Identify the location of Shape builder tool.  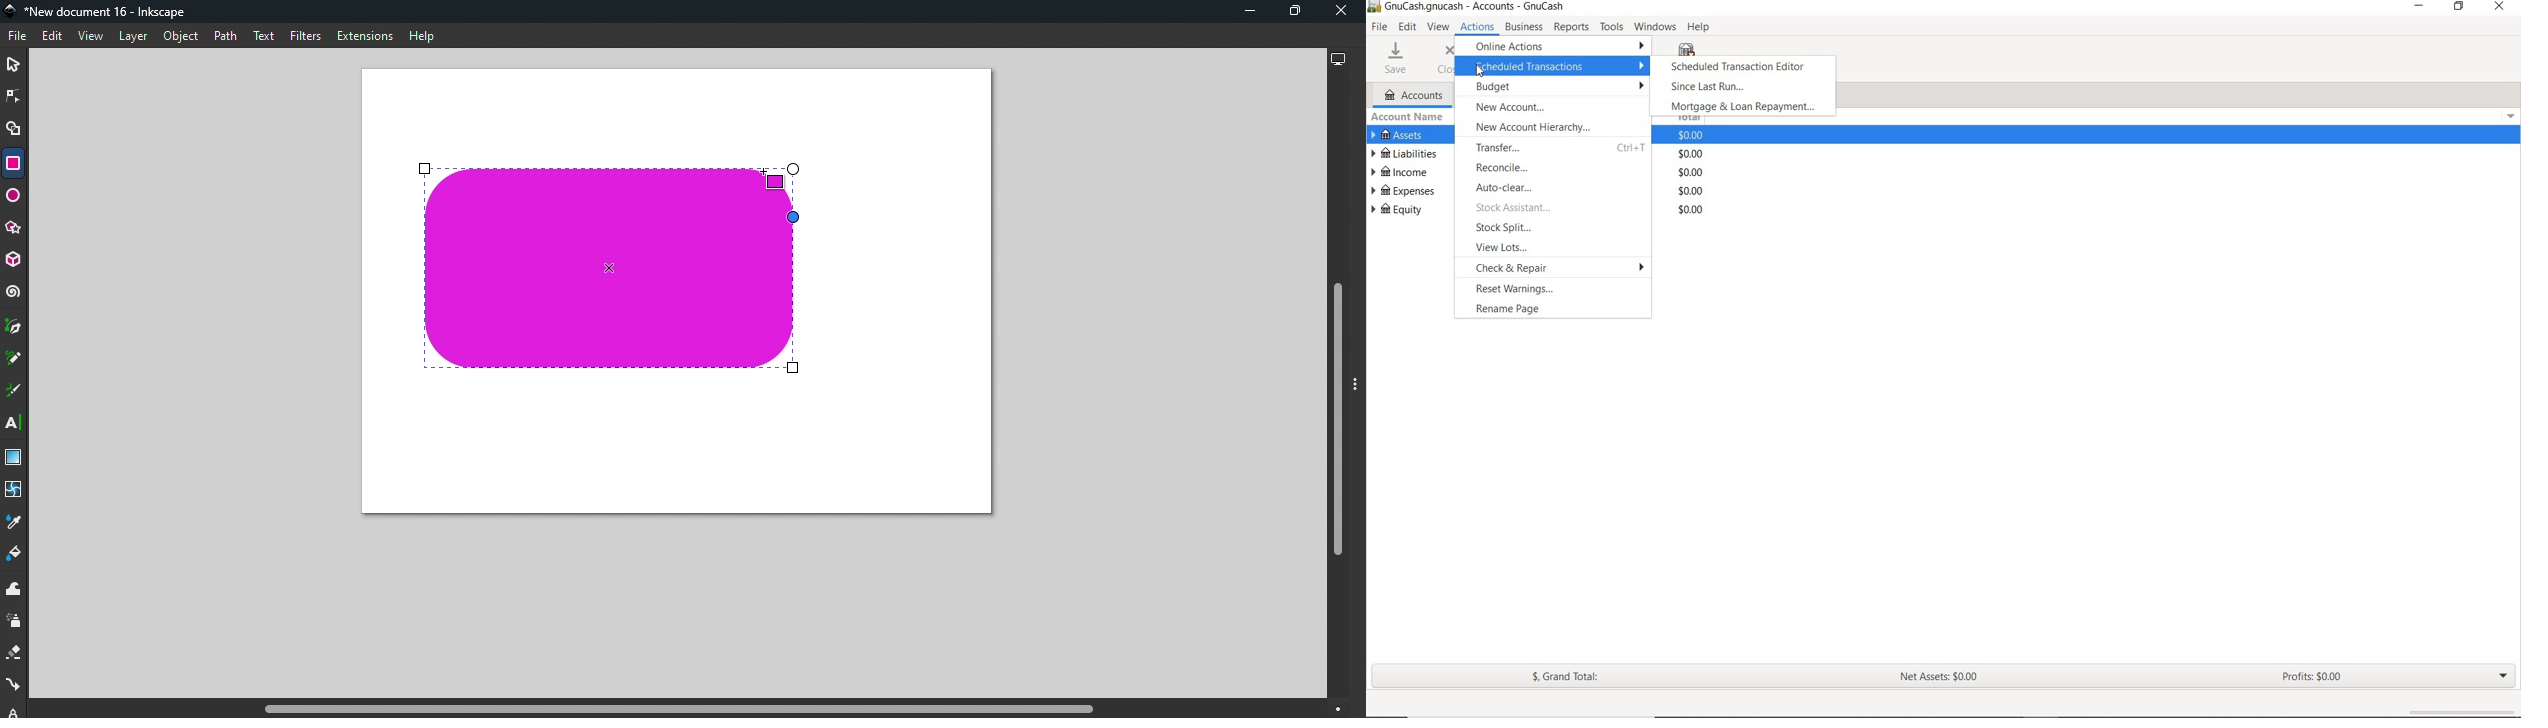
(16, 132).